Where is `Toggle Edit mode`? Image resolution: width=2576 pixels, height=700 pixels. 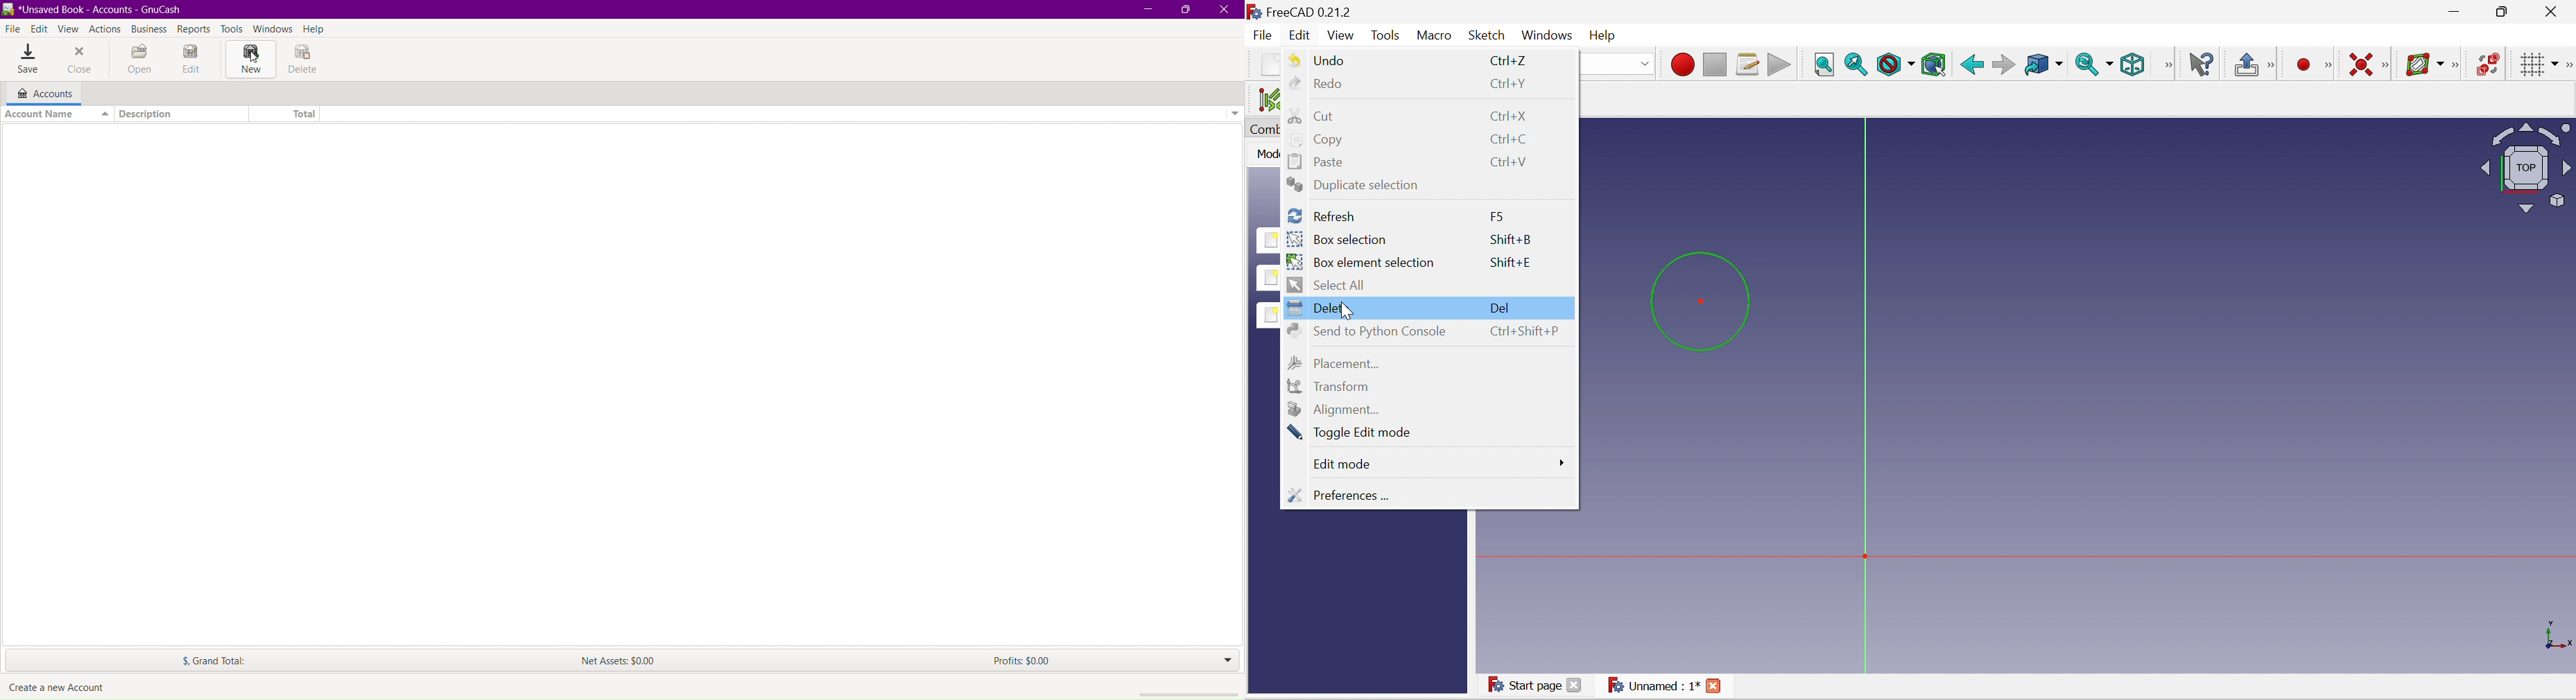
Toggle Edit mode is located at coordinates (1351, 432).